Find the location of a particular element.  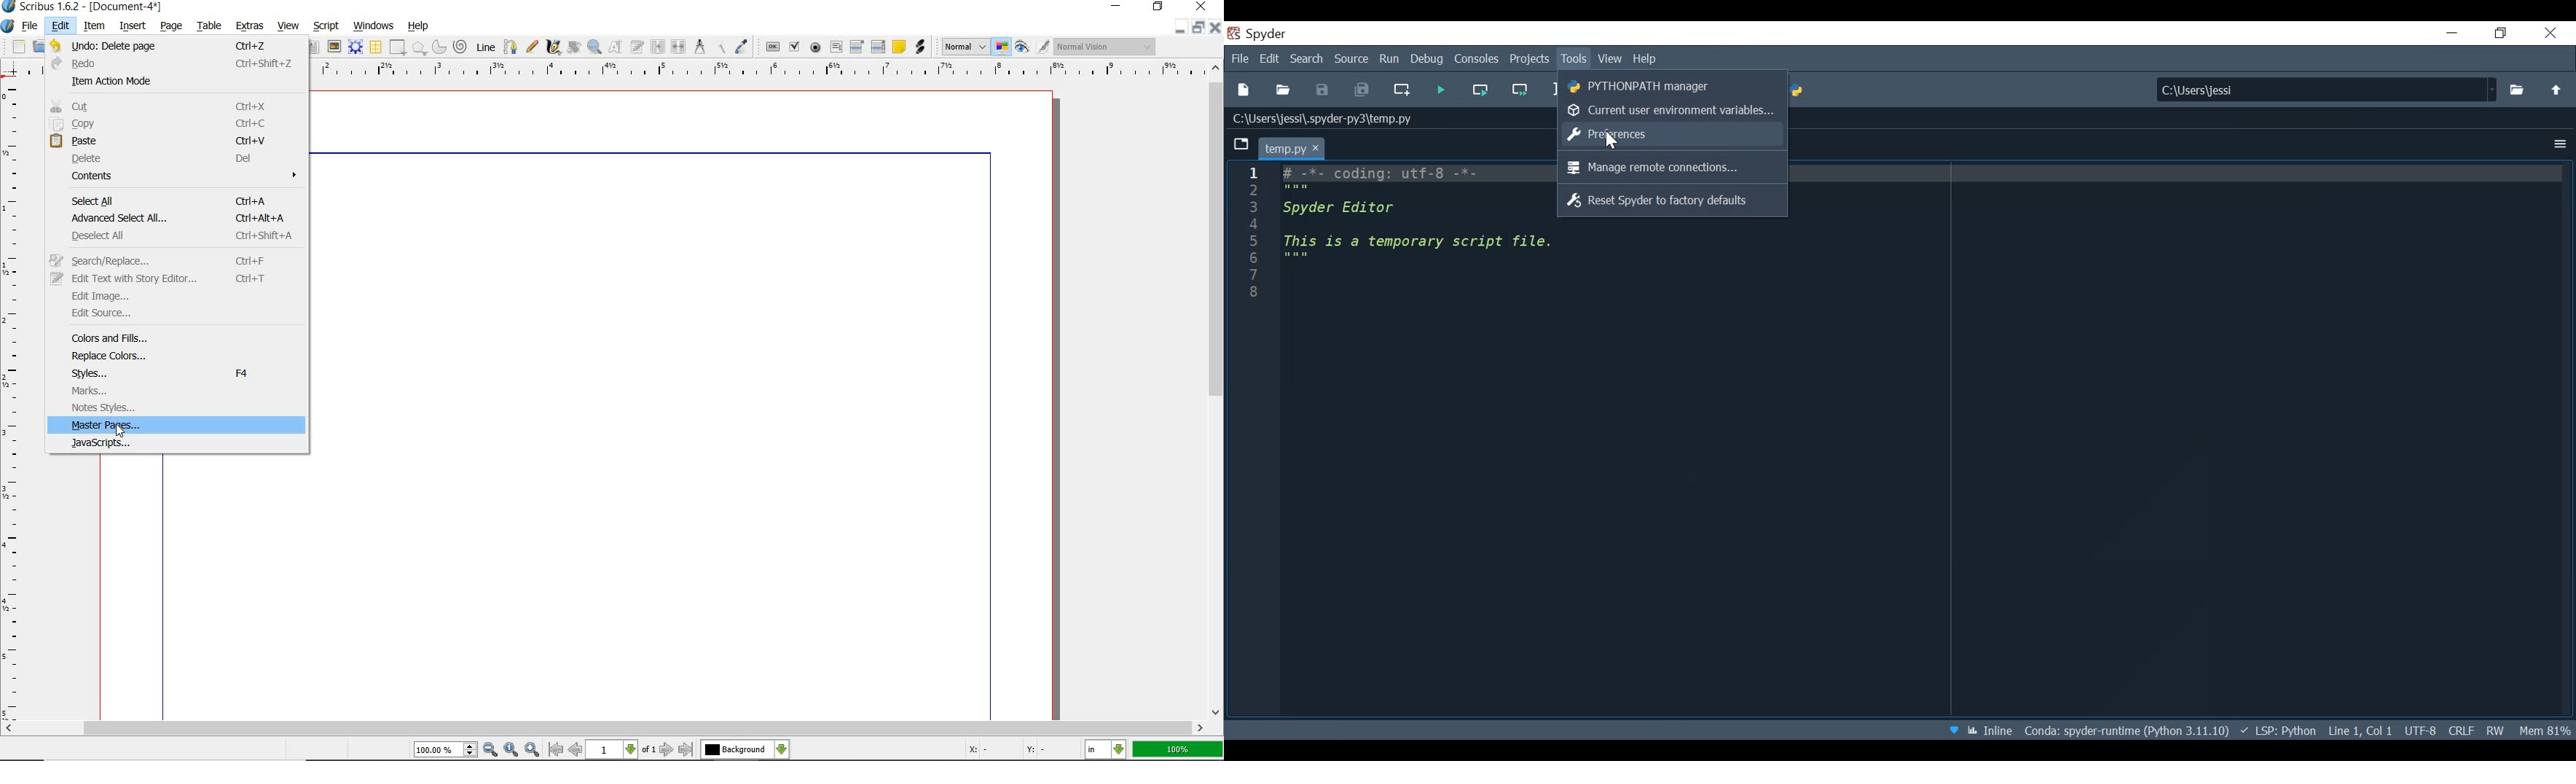

image frame is located at coordinates (334, 47).